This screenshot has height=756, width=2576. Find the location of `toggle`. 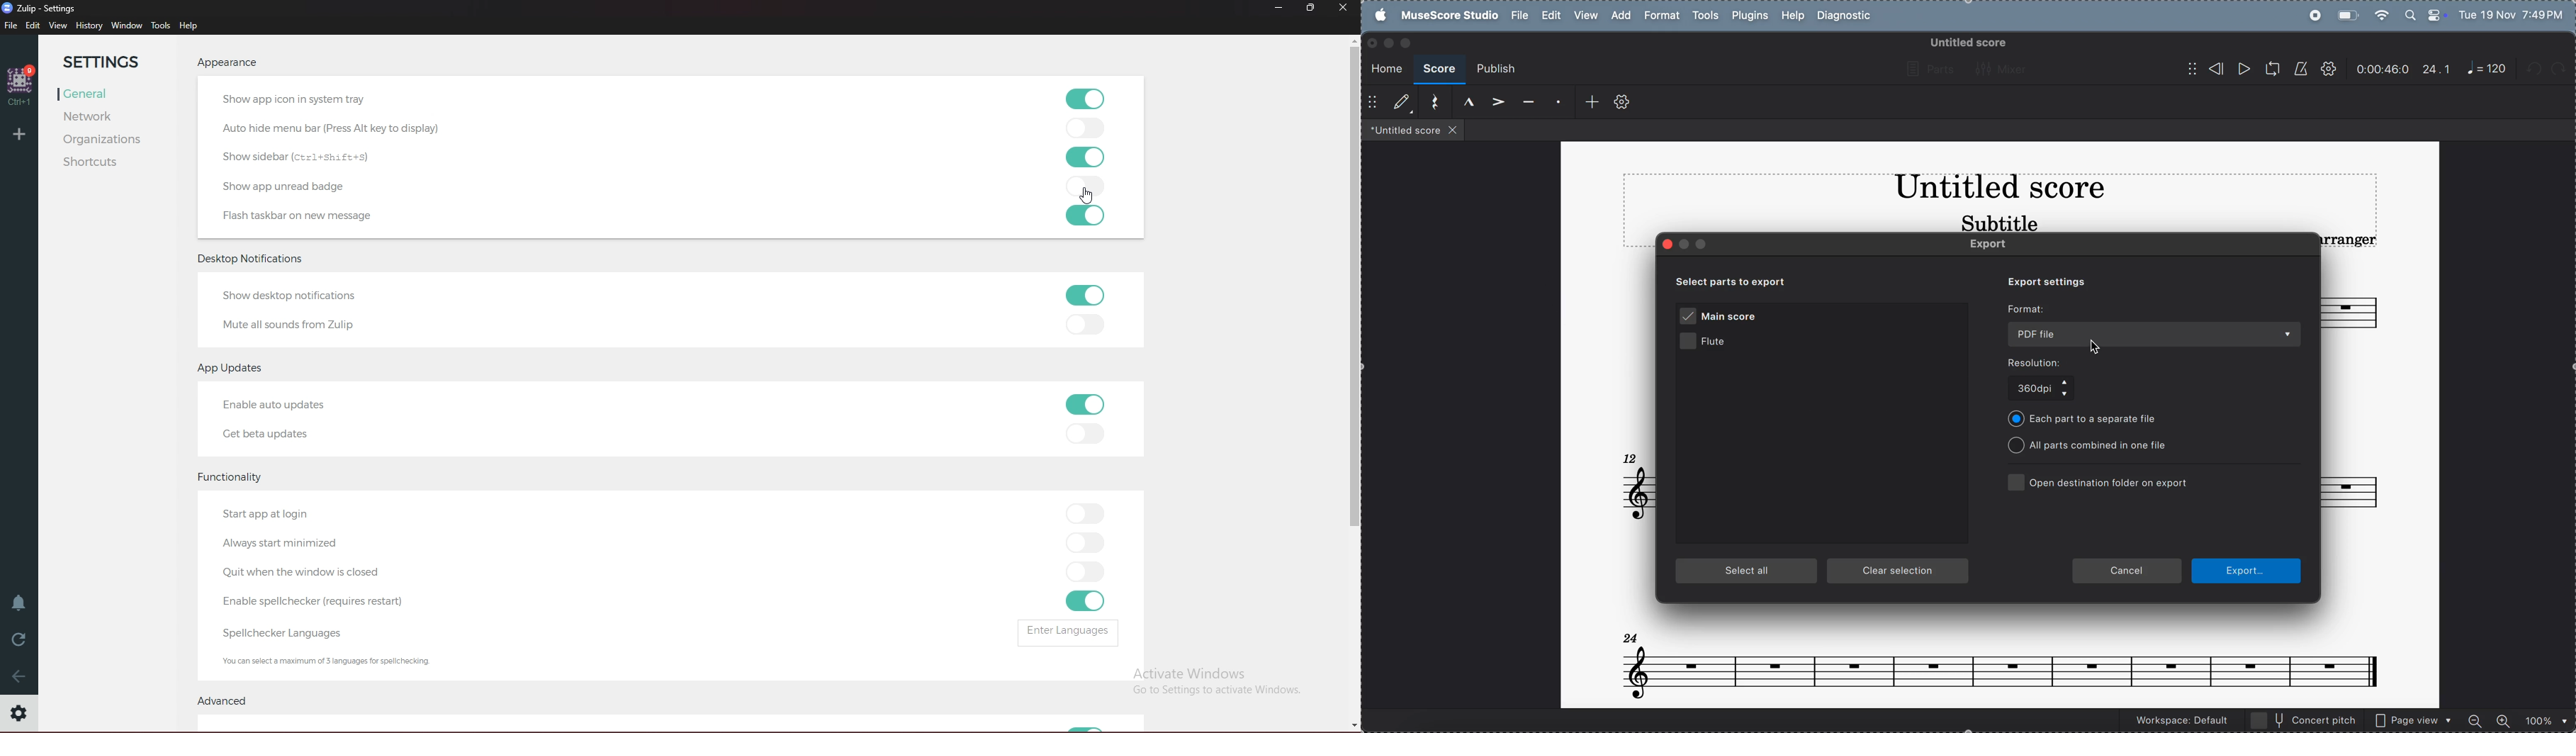

toggle is located at coordinates (1091, 155).